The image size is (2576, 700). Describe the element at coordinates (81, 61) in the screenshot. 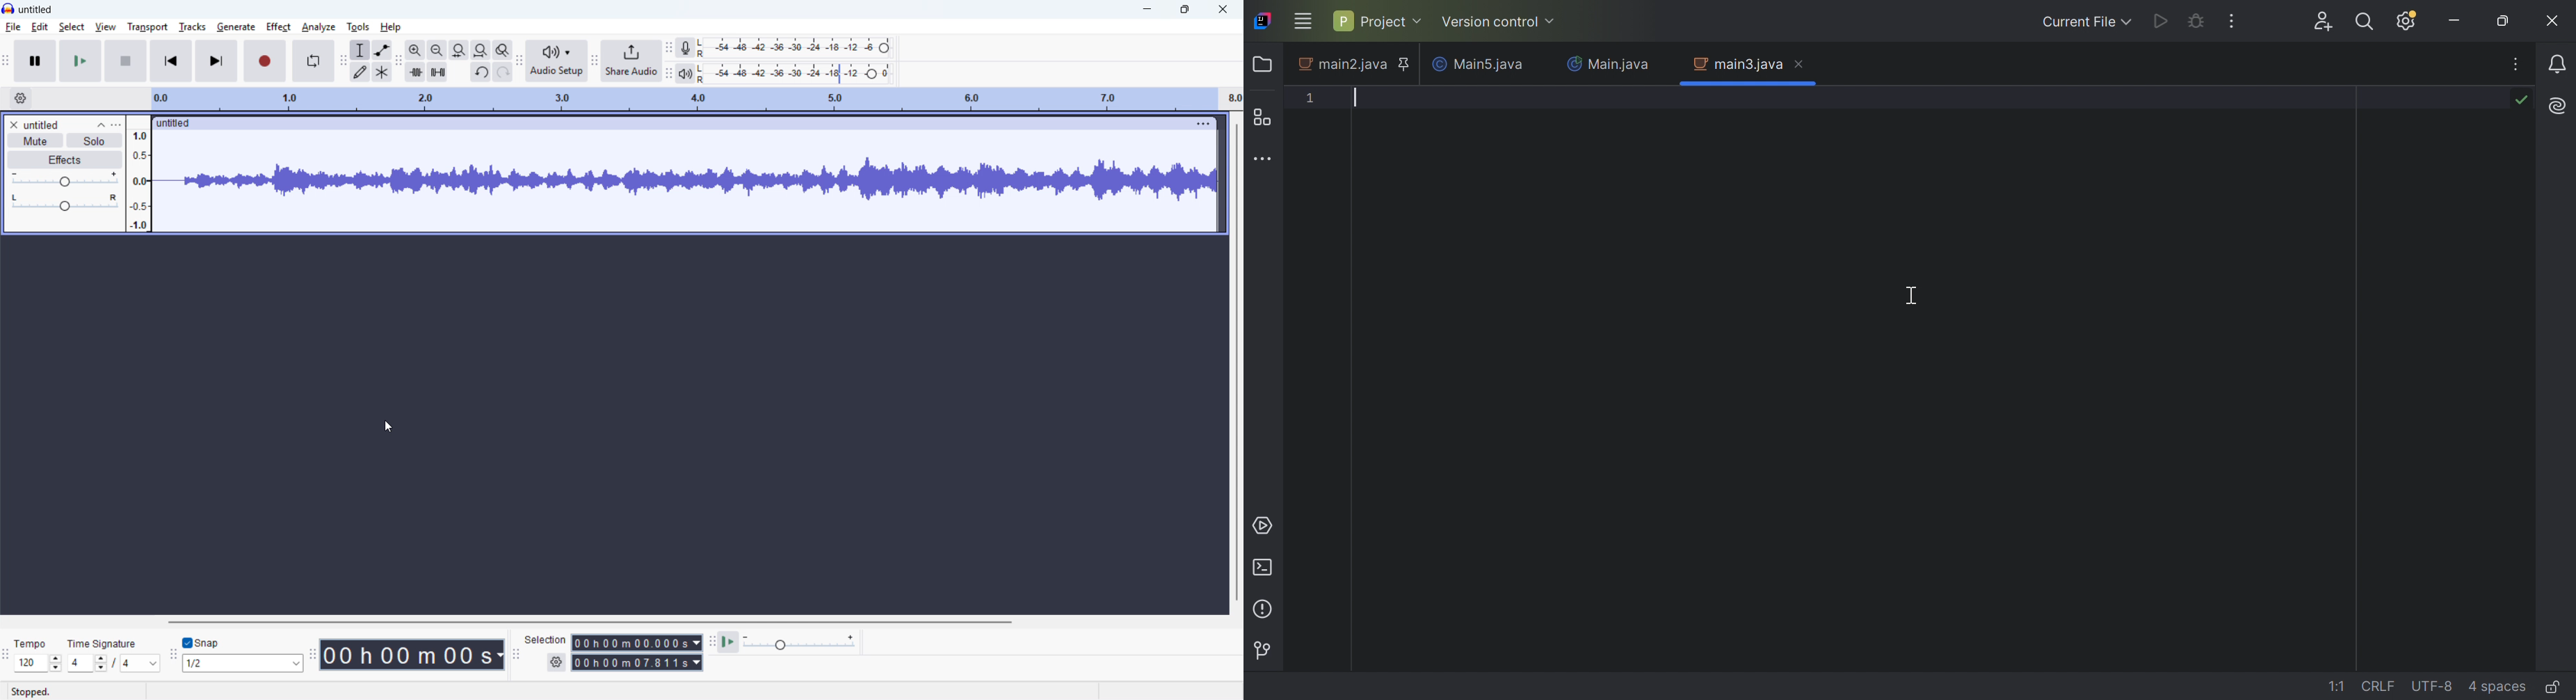

I see `play` at that location.